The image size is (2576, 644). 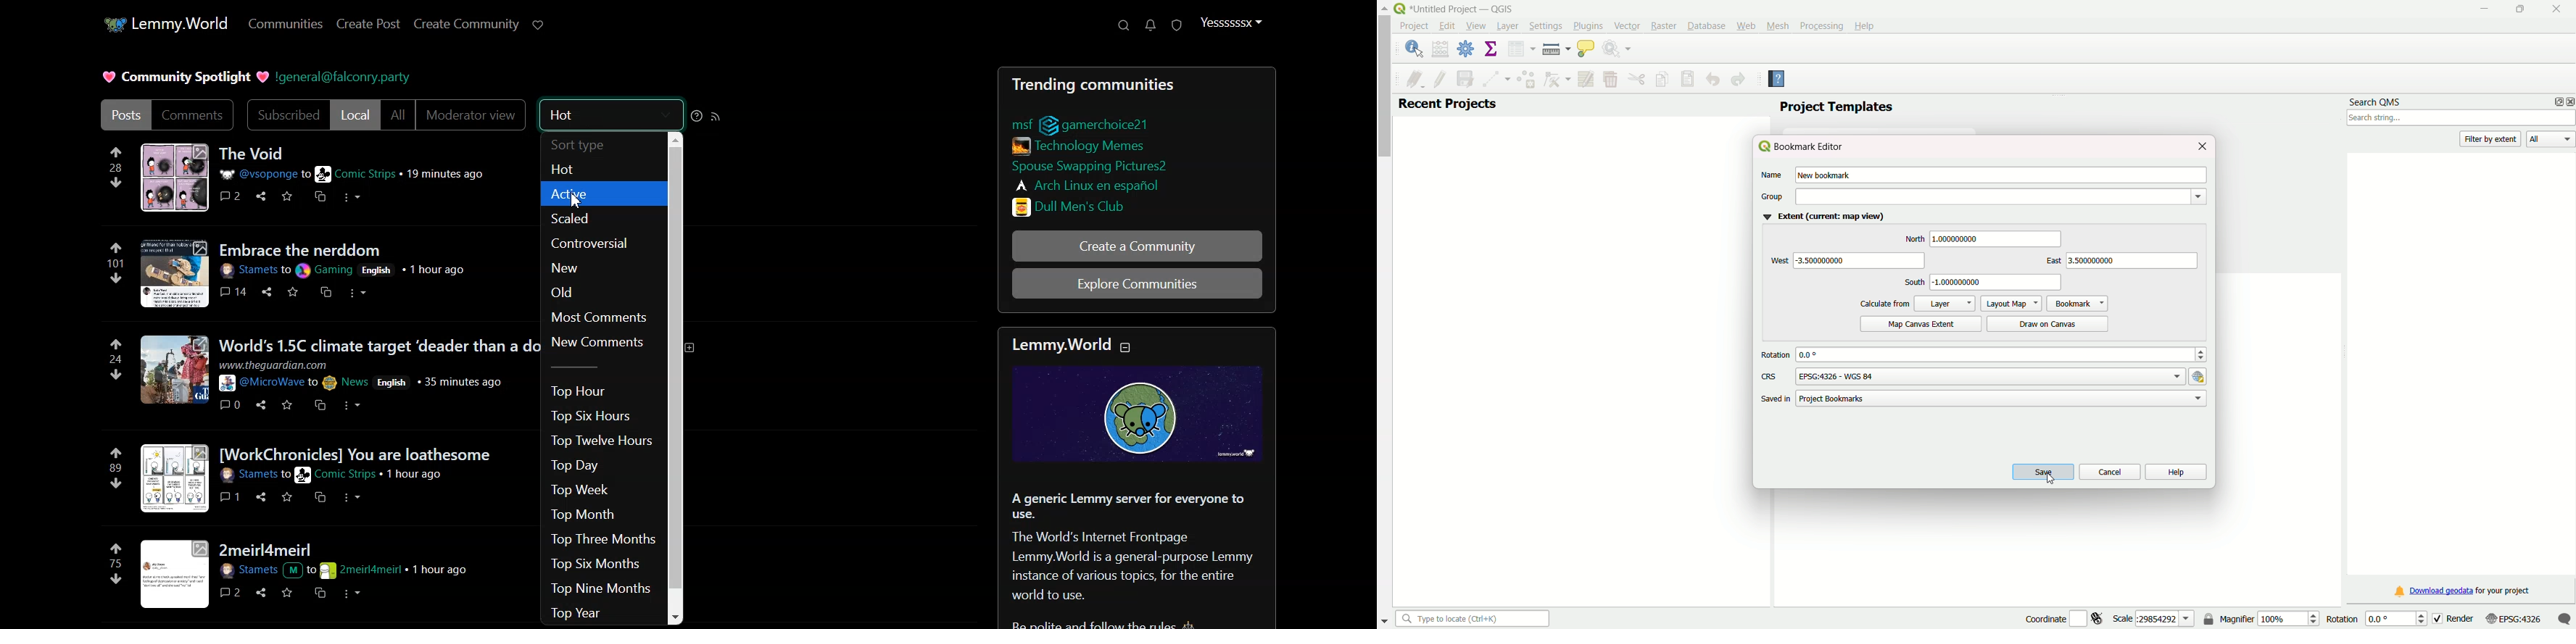 What do you see at coordinates (319, 496) in the screenshot?
I see `cross post` at bounding box center [319, 496].